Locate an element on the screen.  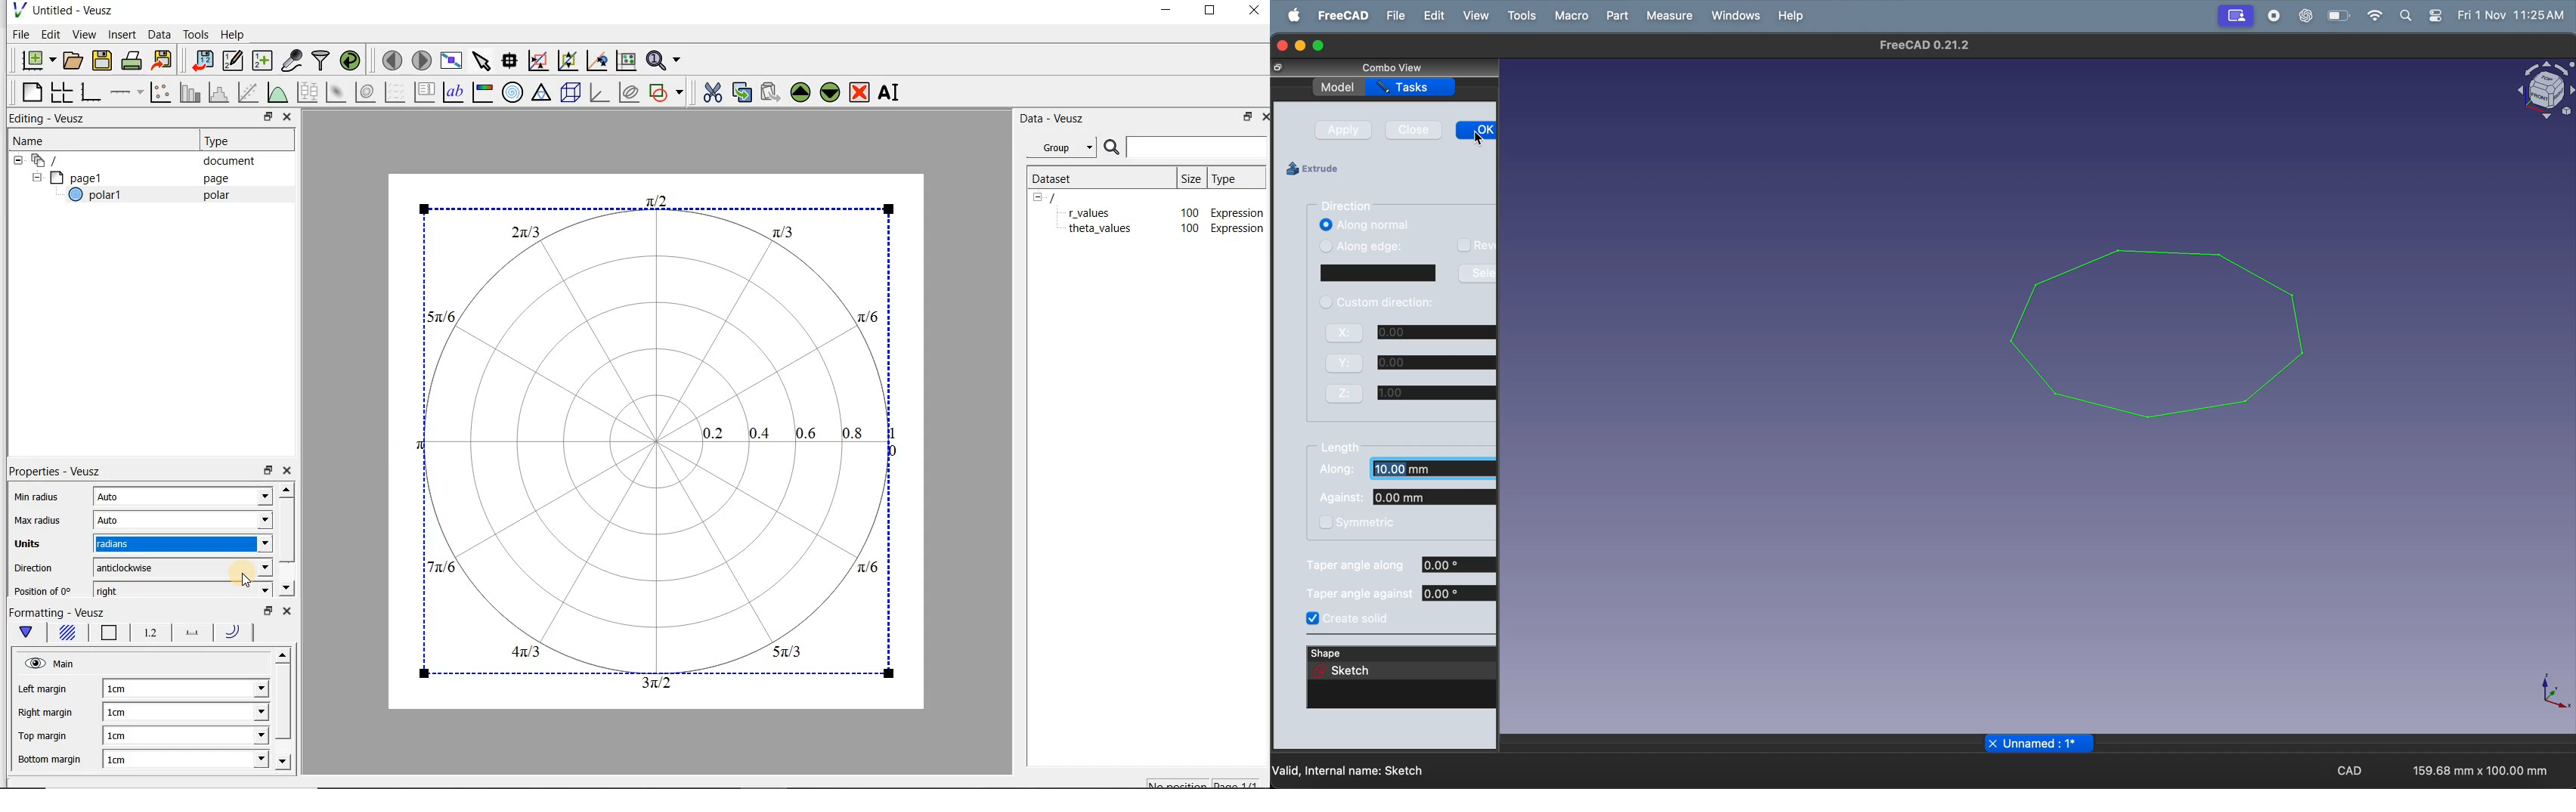
restore down is located at coordinates (263, 469).